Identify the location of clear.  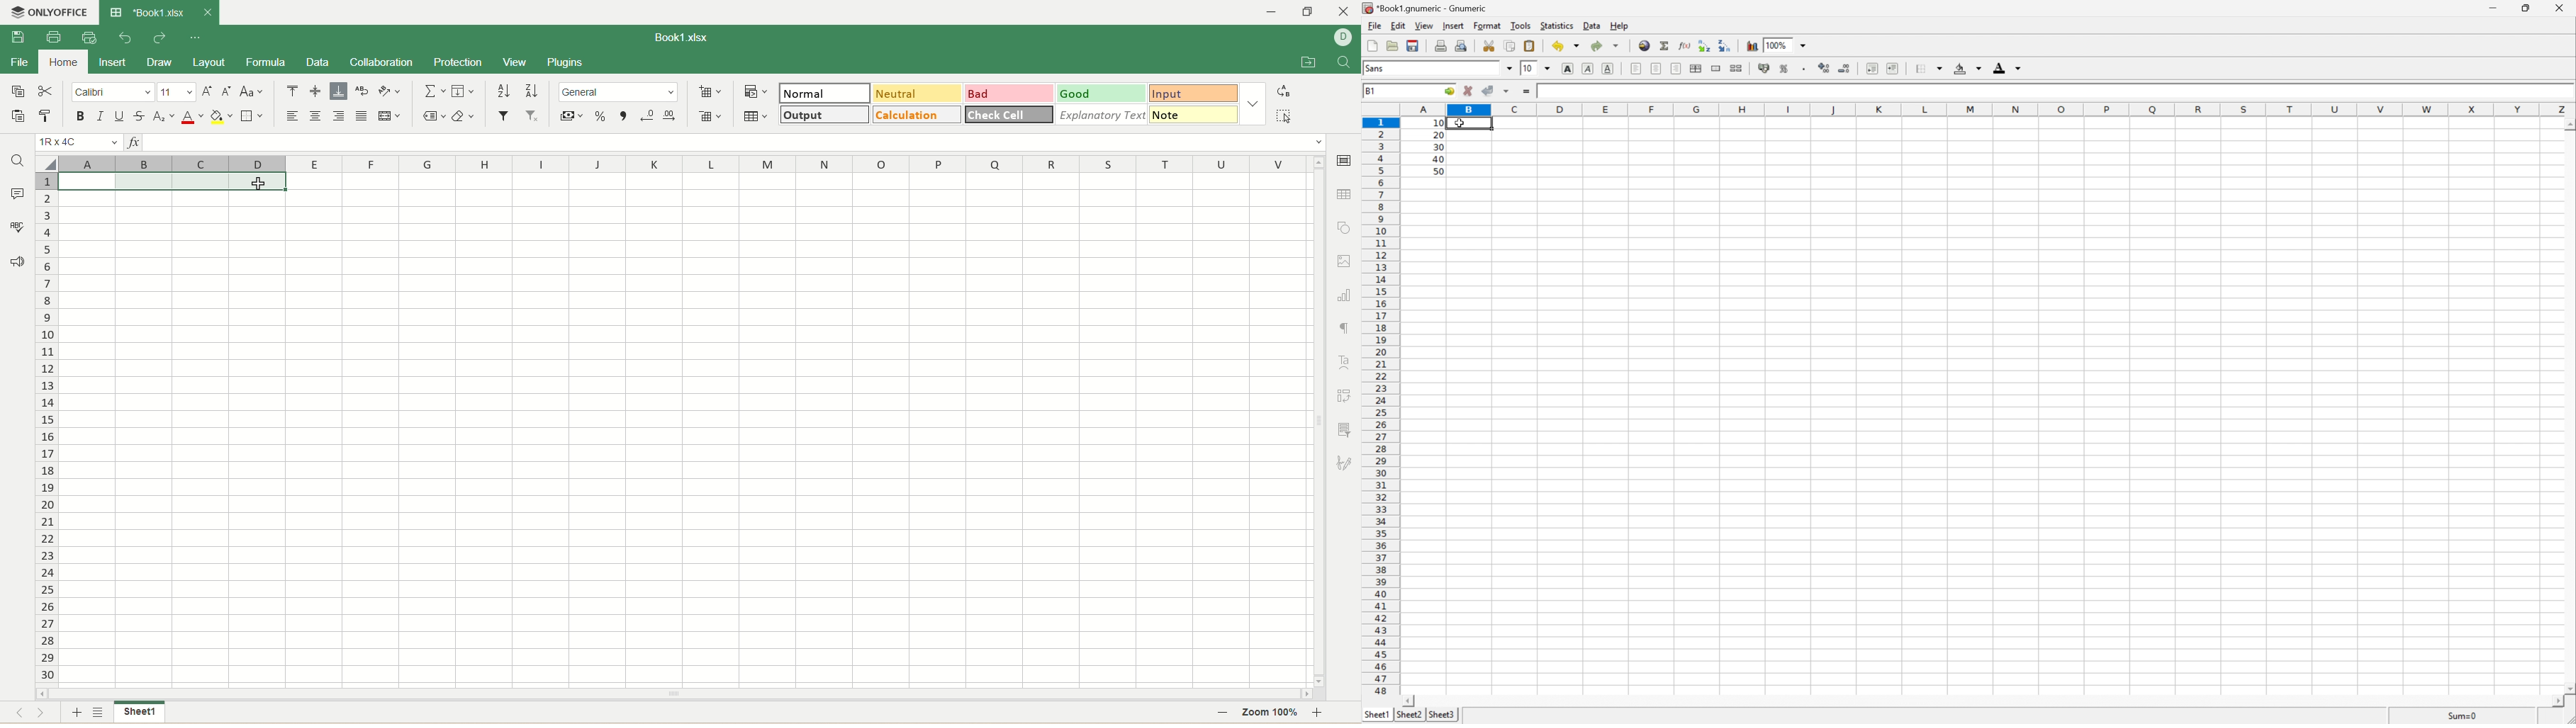
(463, 115).